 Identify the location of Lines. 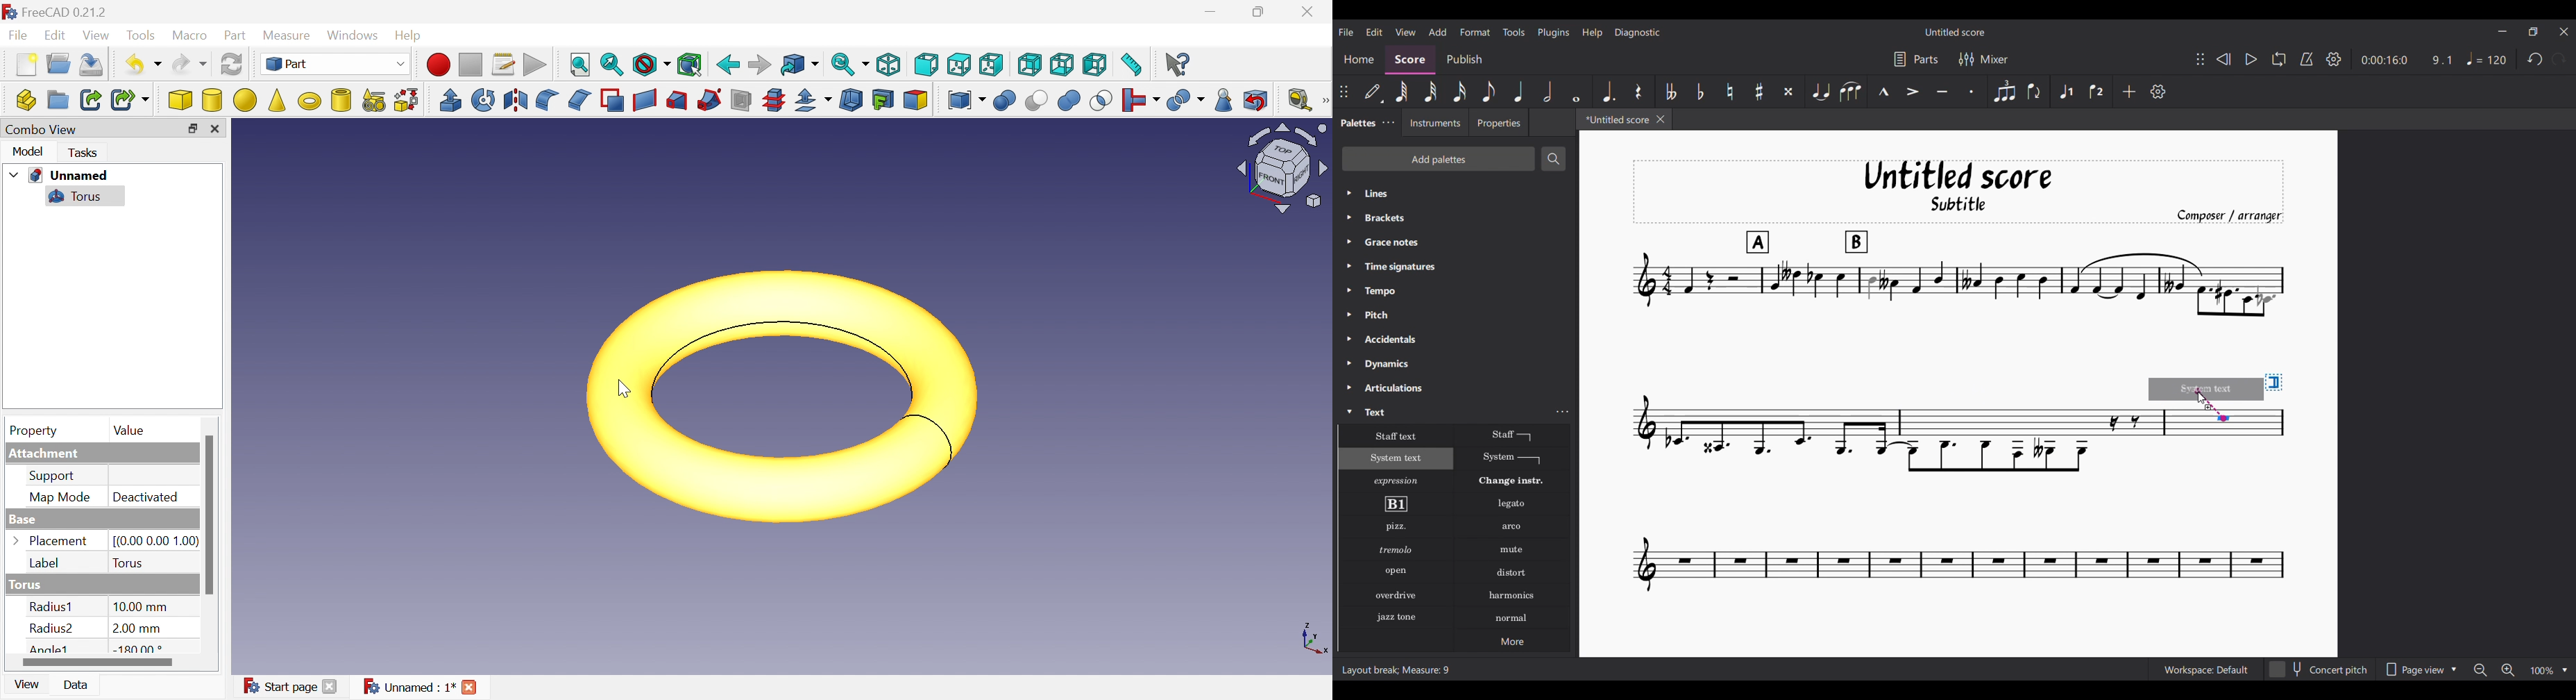
(1455, 193).